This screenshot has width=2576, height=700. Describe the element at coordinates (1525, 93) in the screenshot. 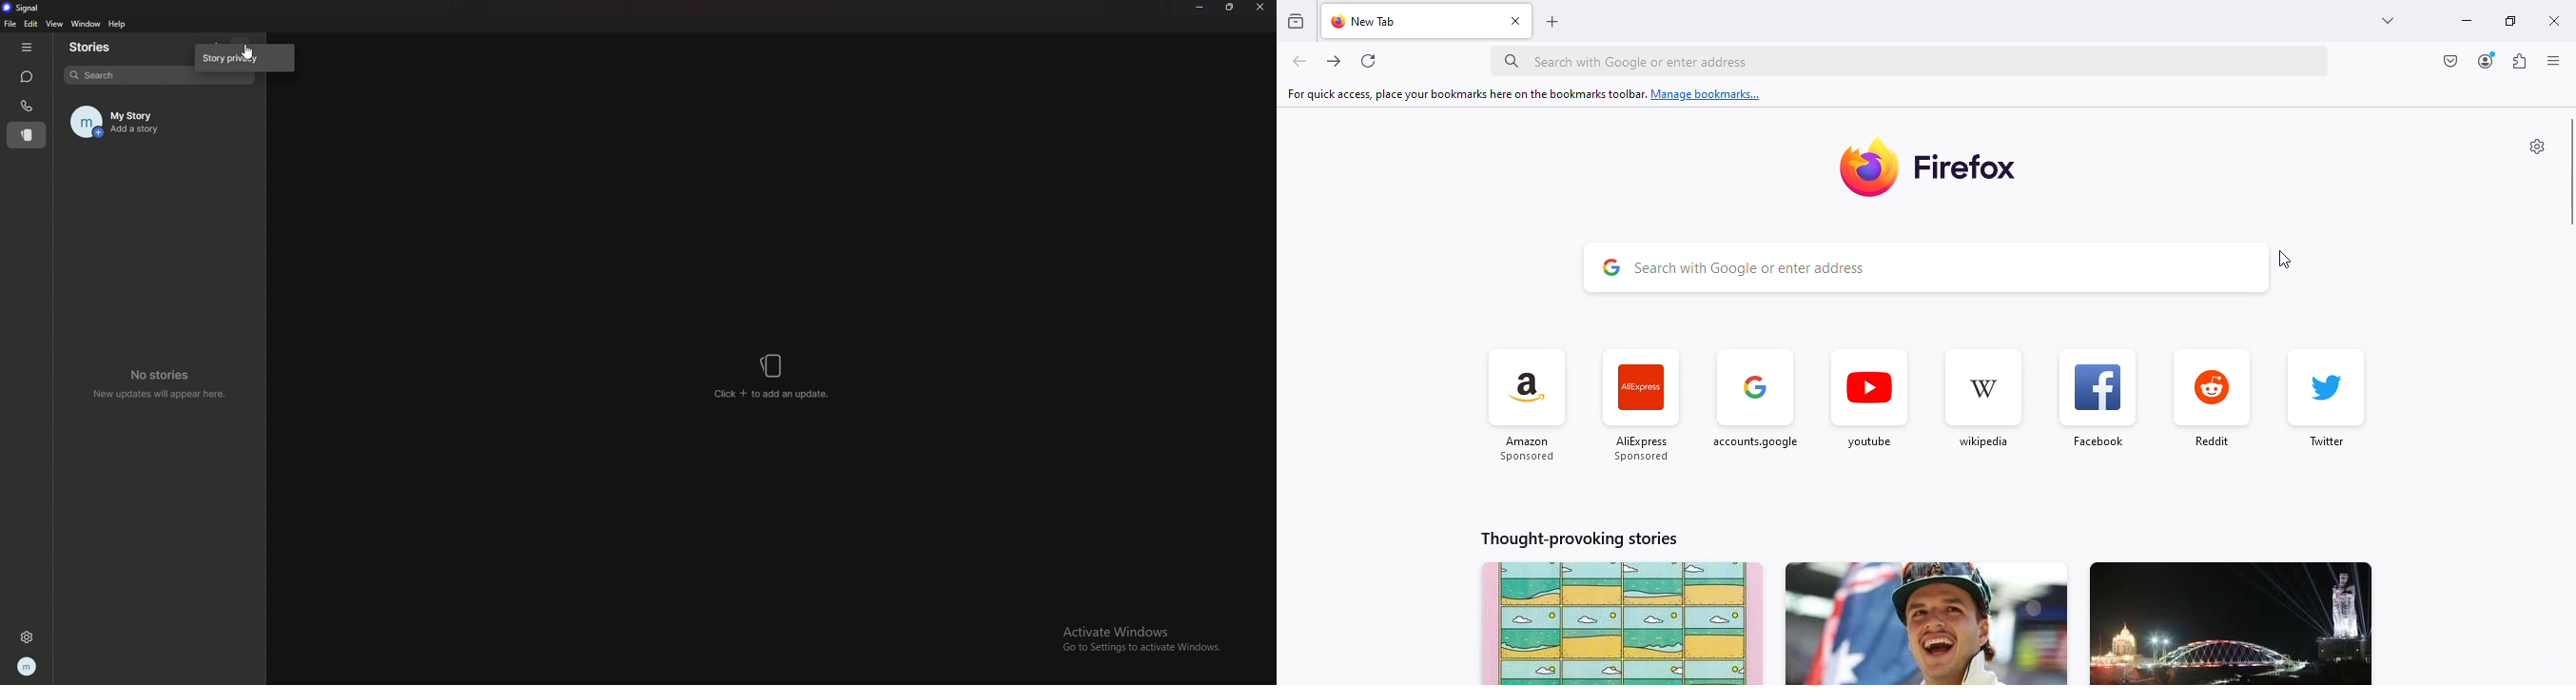

I see `manage bookmarks` at that location.